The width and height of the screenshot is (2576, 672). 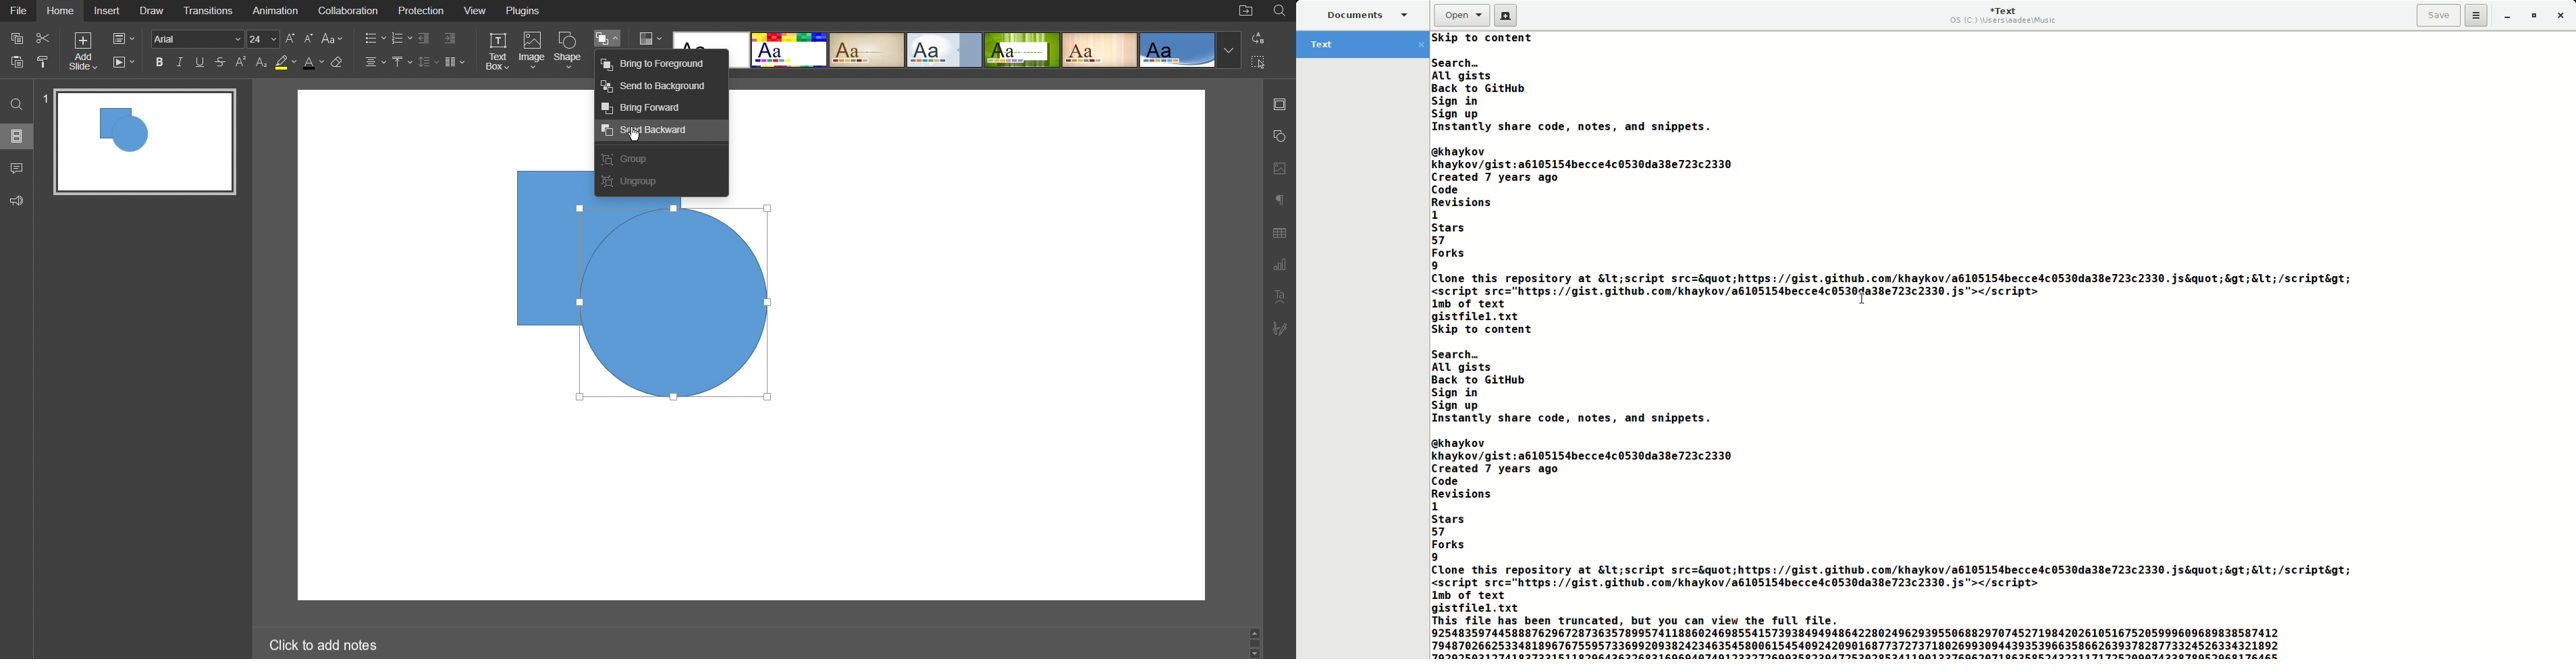 What do you see at coordinates (334, 38) in the screenshot?
I see `Font Case` at bounding box center [334, 38].